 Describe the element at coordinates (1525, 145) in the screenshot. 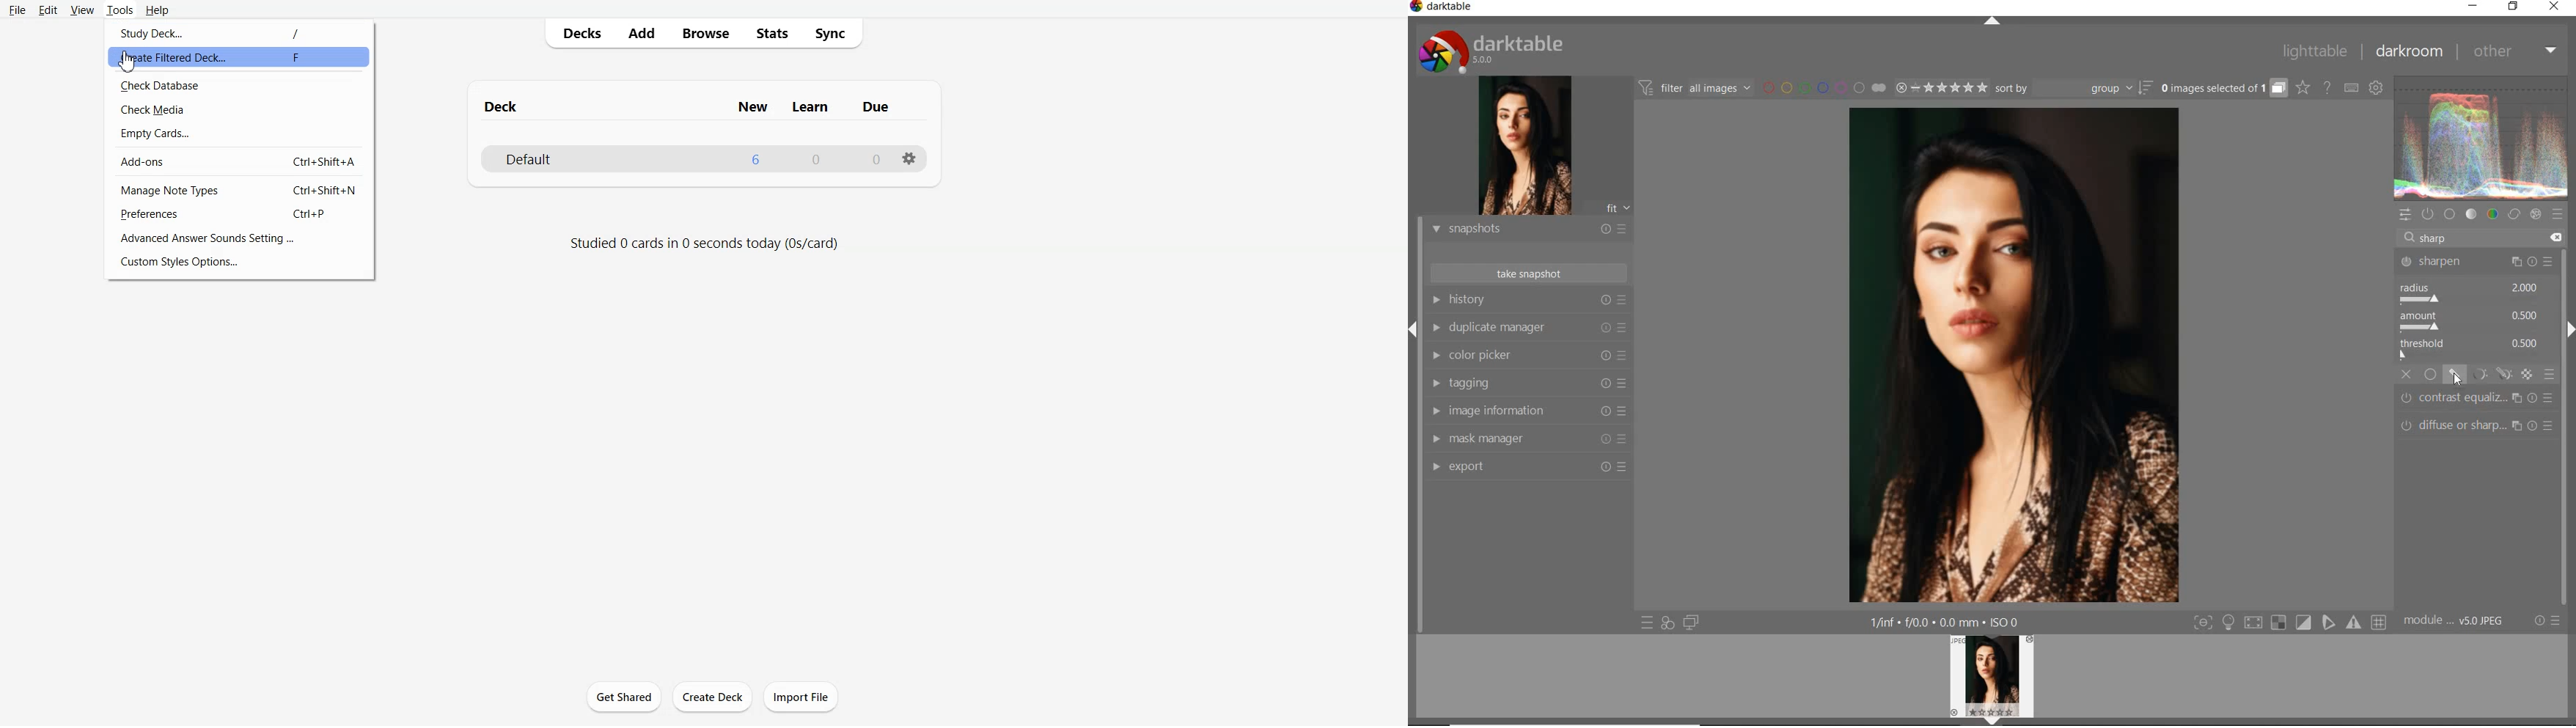

I see `image preview` at that location.